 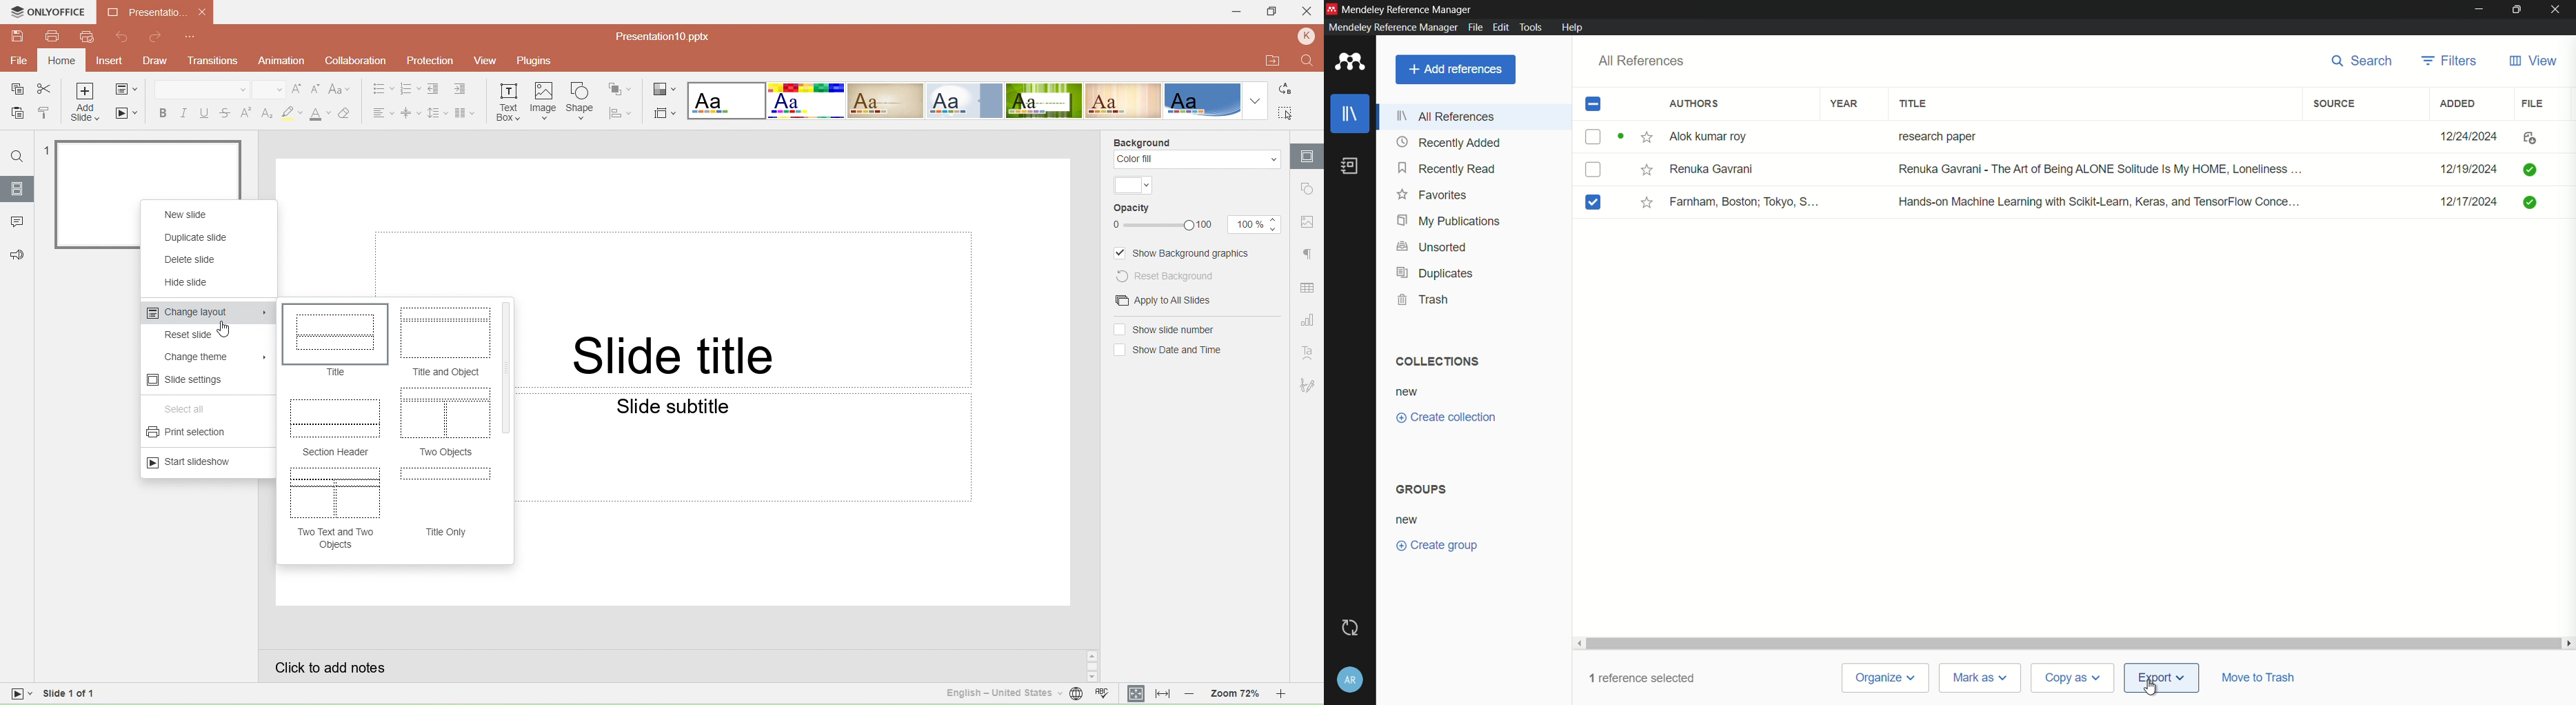 I want to click on File name, so click(x=657, y=36).